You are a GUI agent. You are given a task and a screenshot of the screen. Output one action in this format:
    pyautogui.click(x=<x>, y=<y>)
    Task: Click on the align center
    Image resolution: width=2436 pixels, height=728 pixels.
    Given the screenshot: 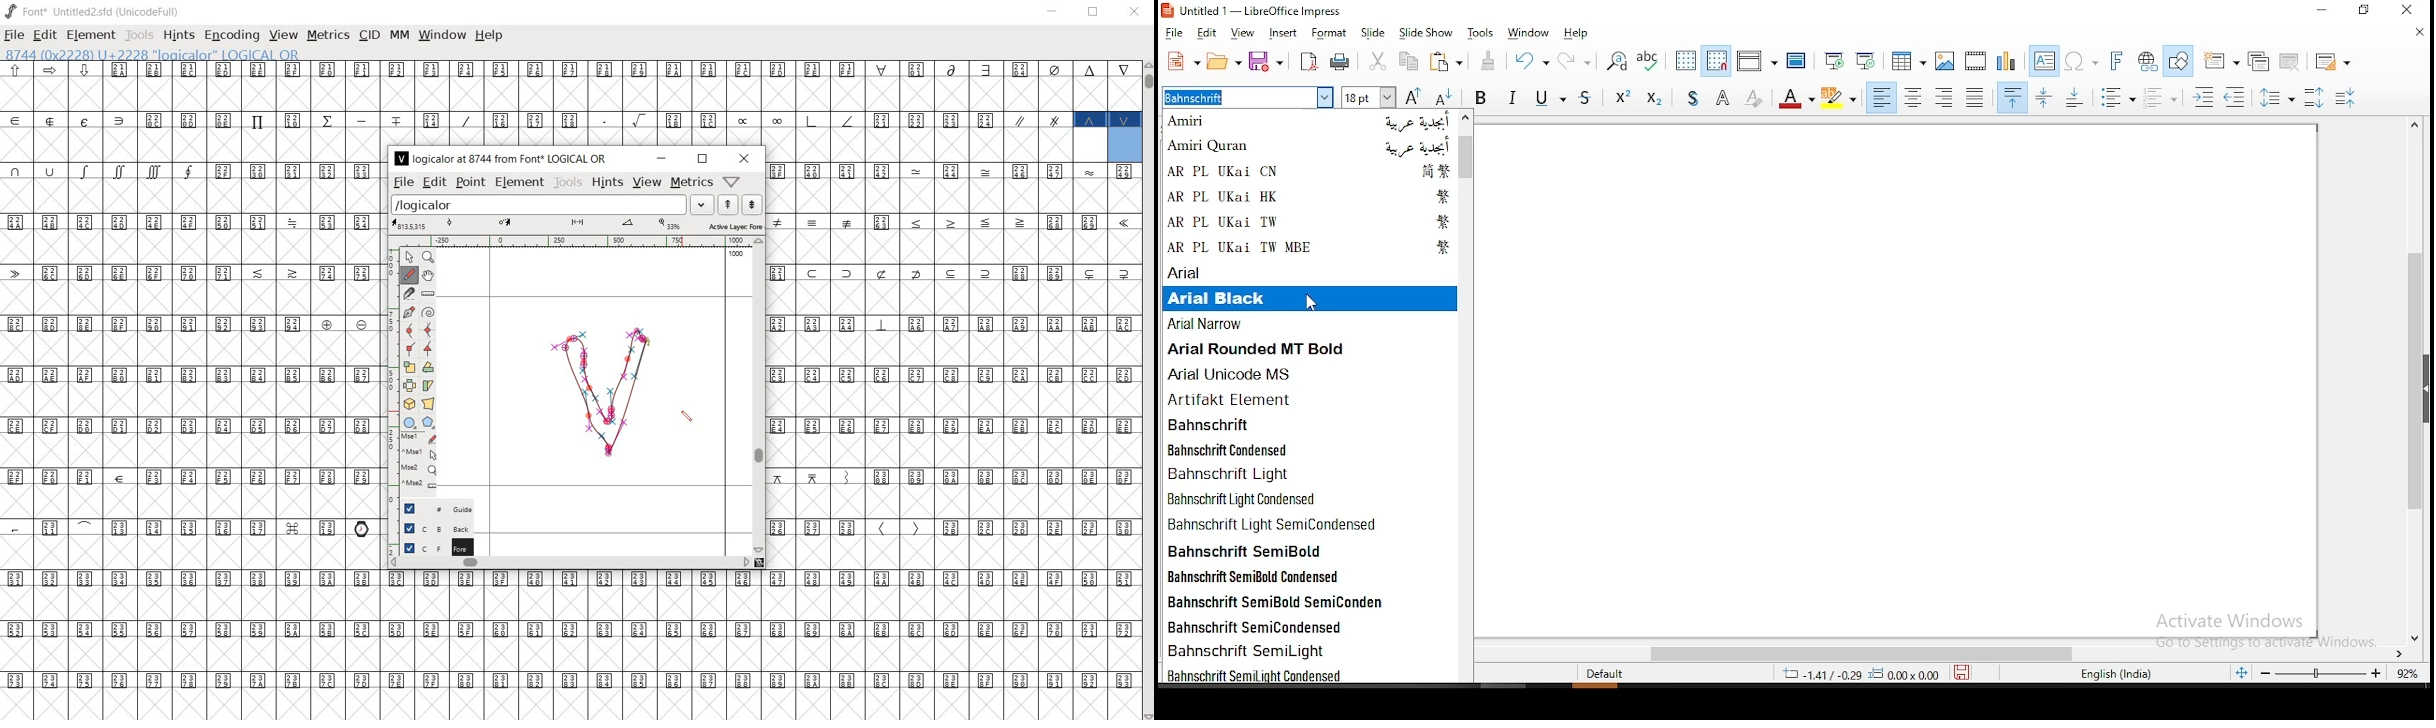 What is the action you would take?
    pyautogui.click(x=1914, y=98)
    